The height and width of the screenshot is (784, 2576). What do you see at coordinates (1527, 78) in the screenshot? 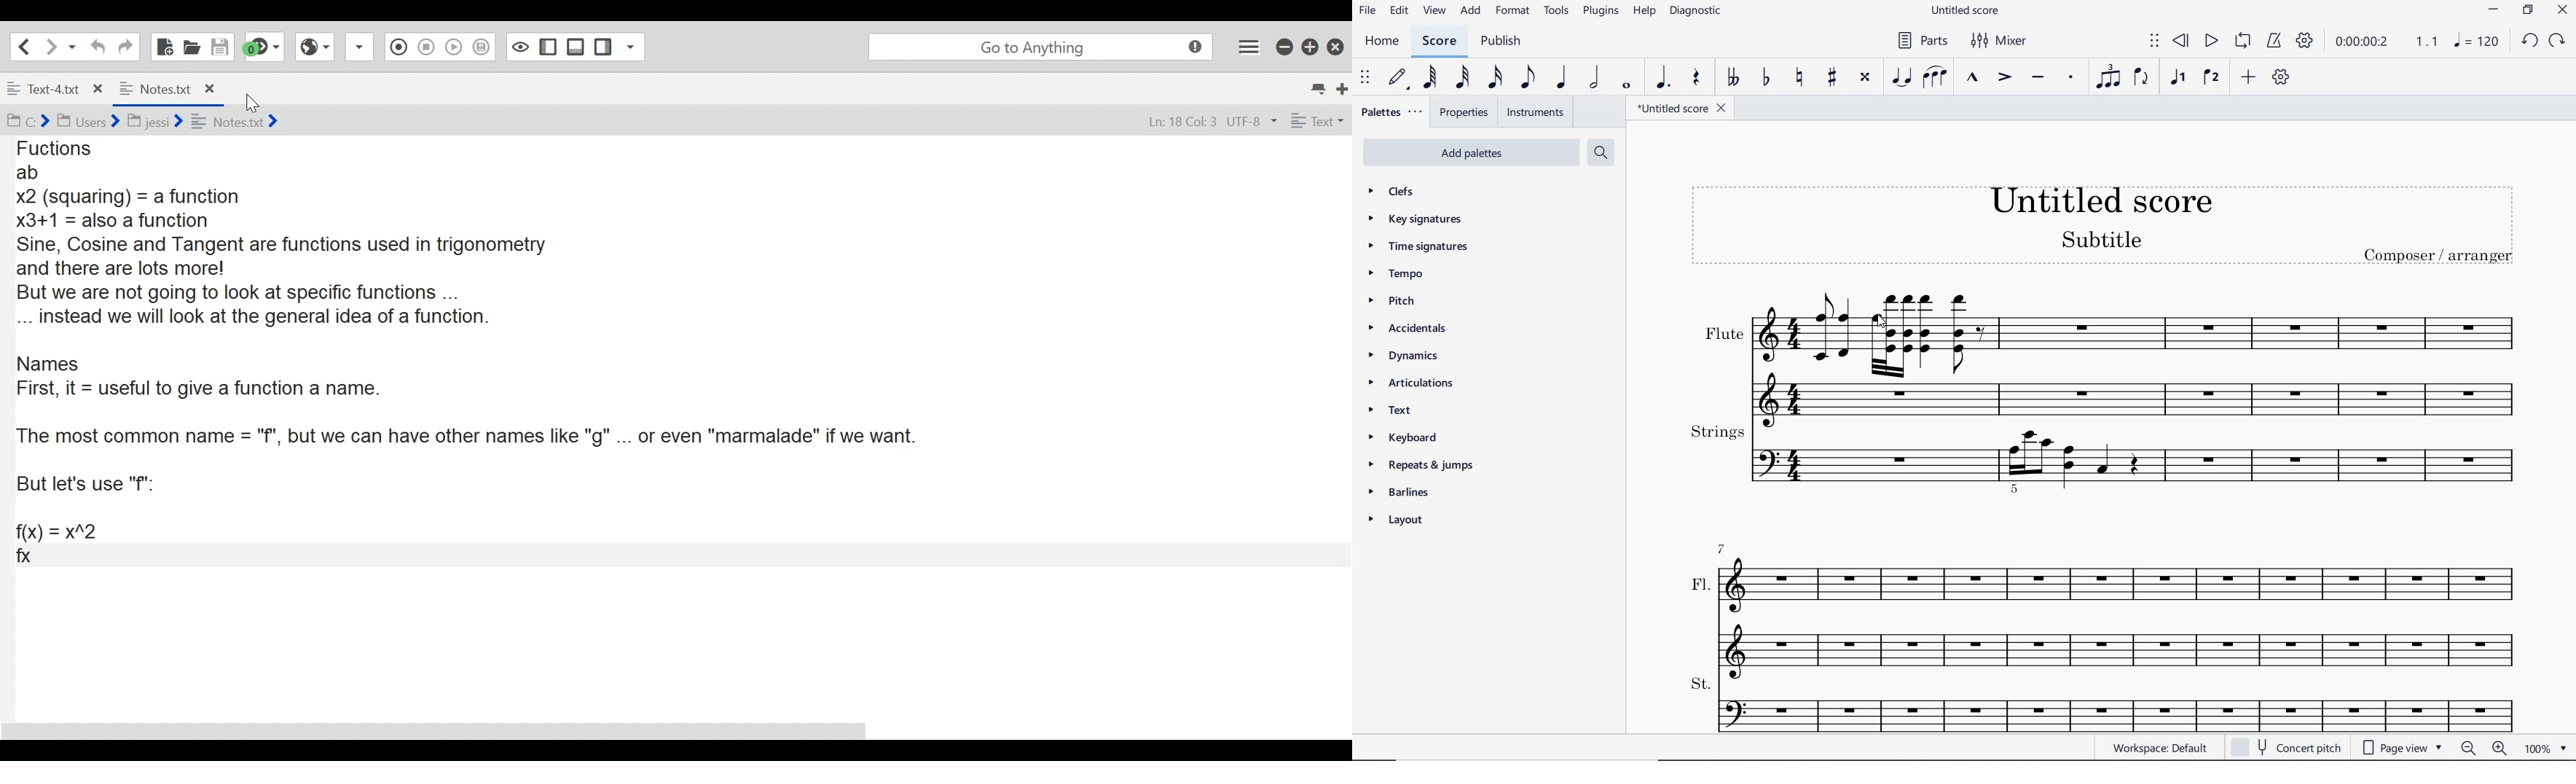
I see `EIGHTH NOTE` at bounding box center [1527, 78].